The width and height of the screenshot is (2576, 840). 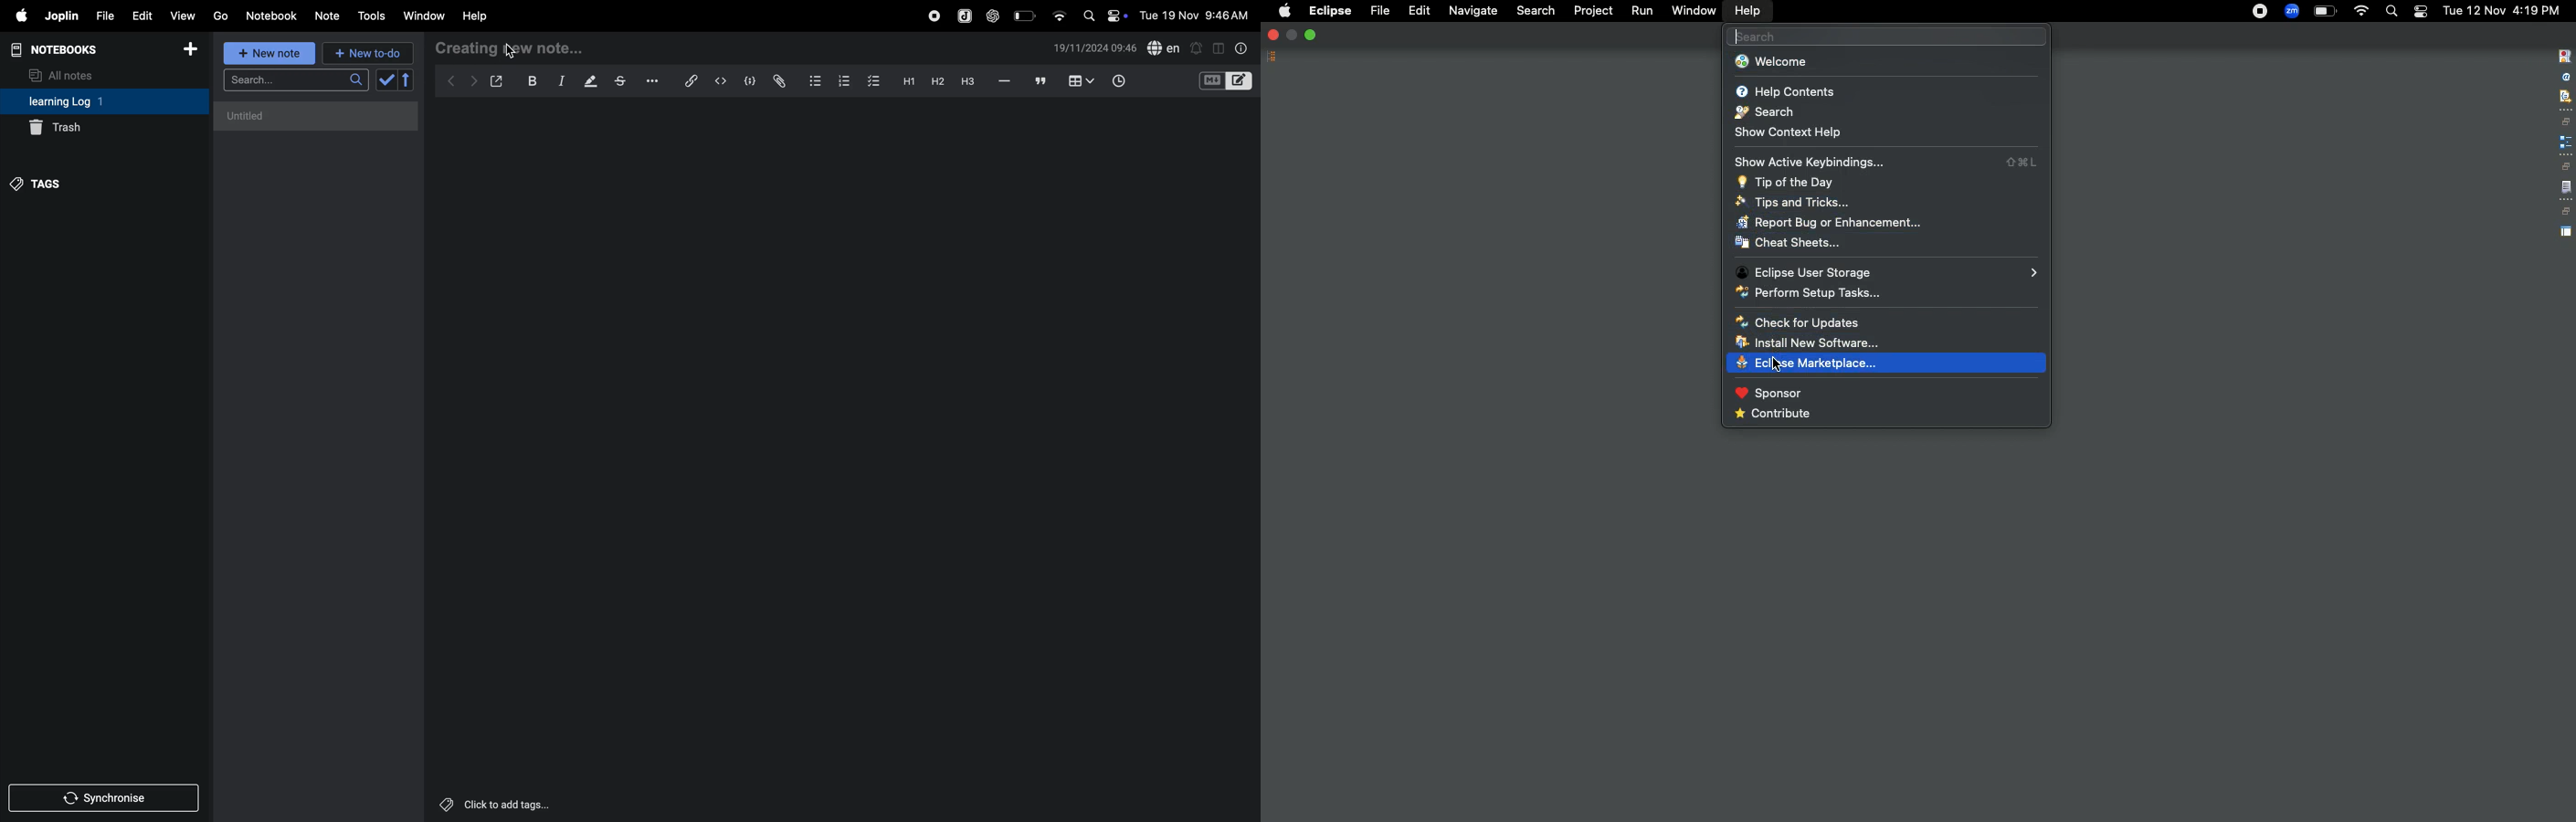 What do you see at coordinates (1095, 48) in the screenshot?
I see `date and time` at bounding box center [1095, 48].